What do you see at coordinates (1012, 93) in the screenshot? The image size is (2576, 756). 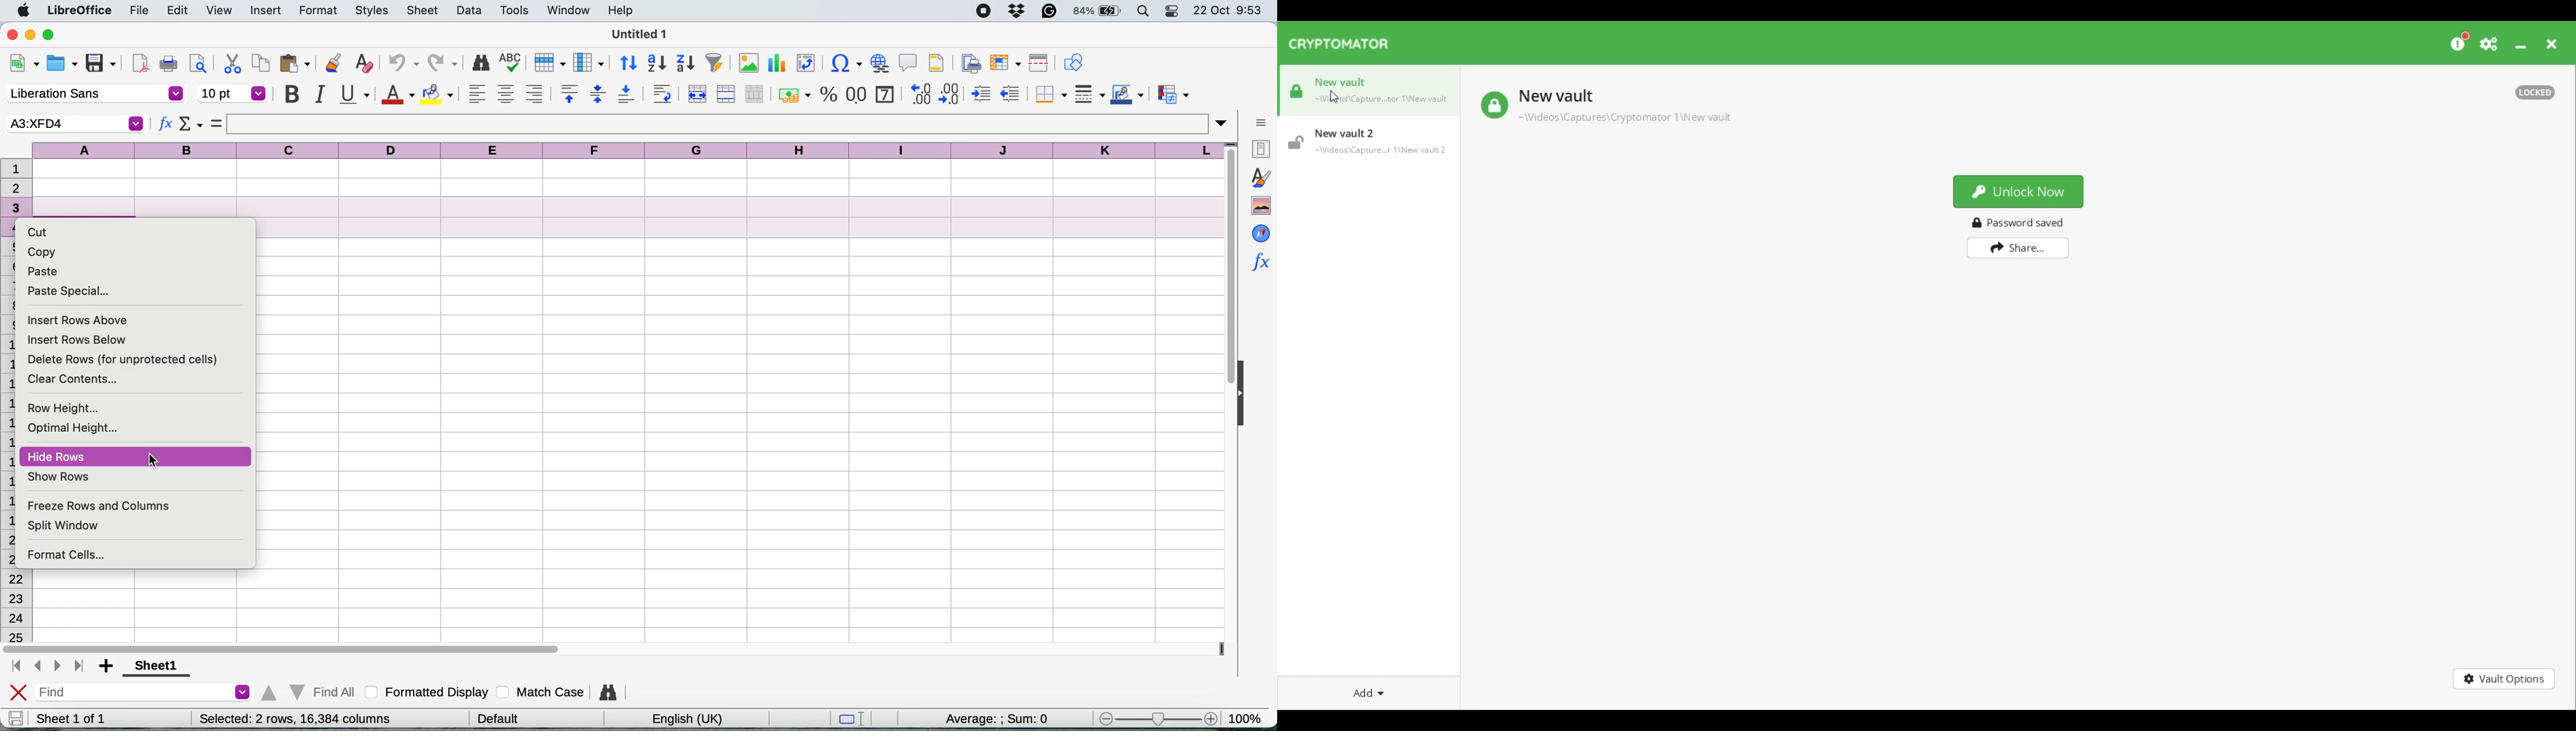 I see `decrease indent` at bounding box center [1012, 93].